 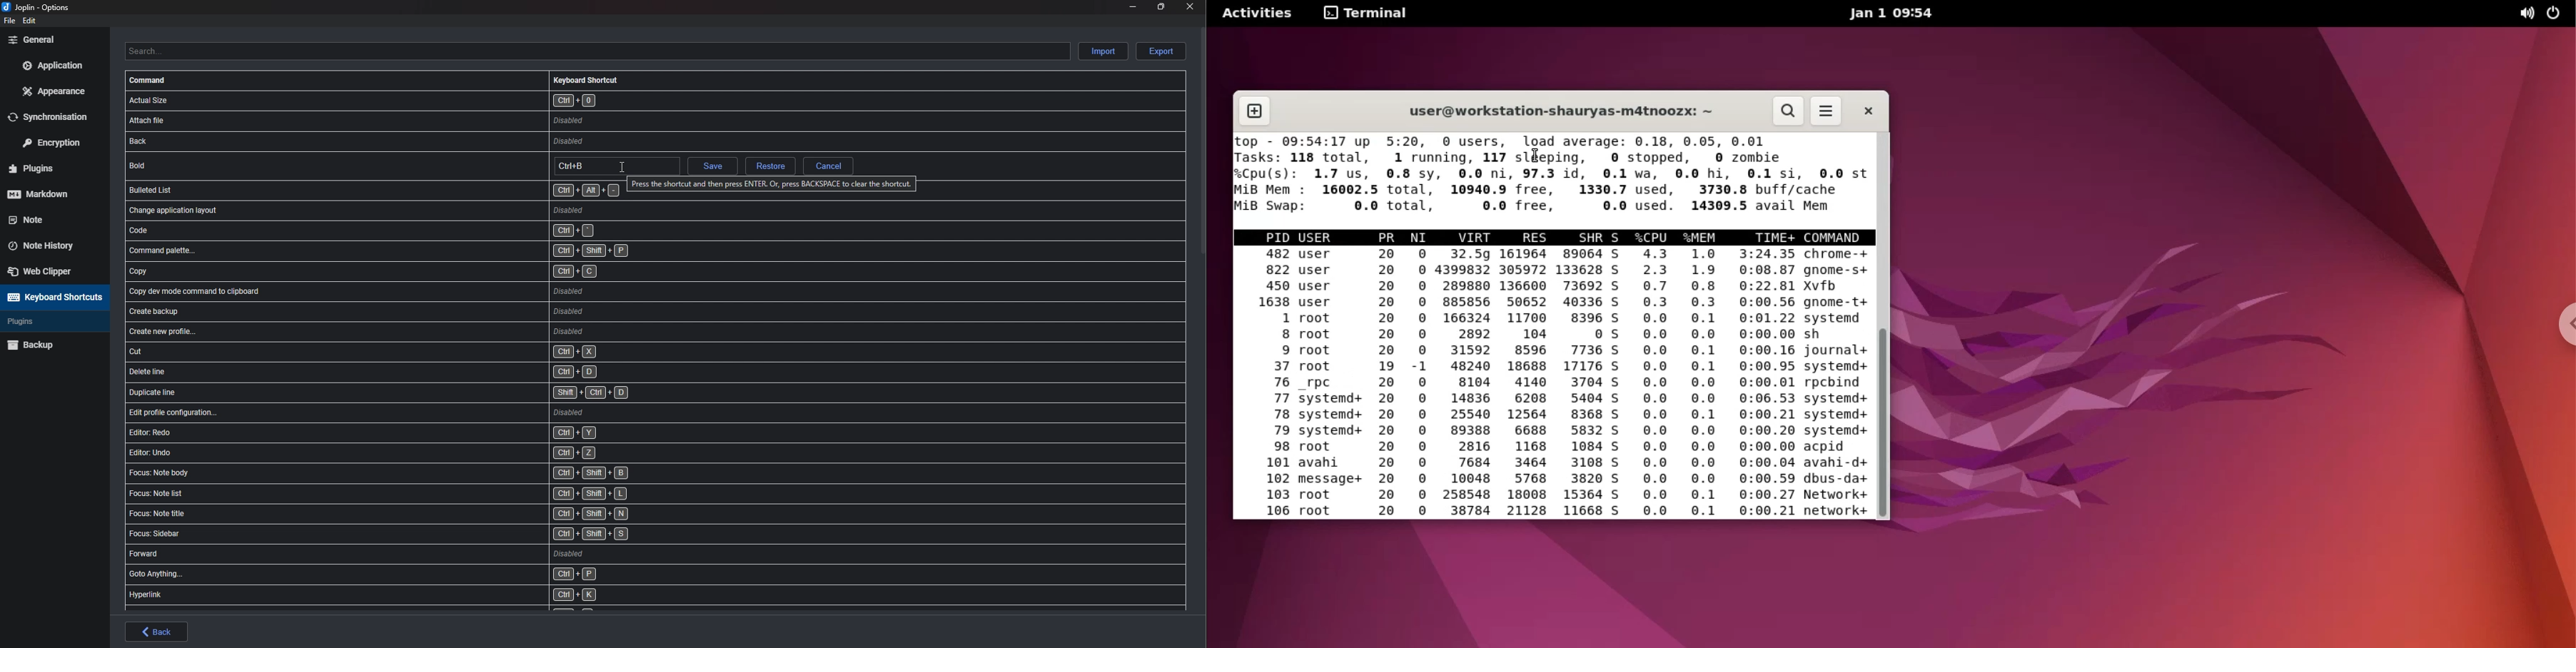 I want to click on mark down, so click(x=48, y=193).